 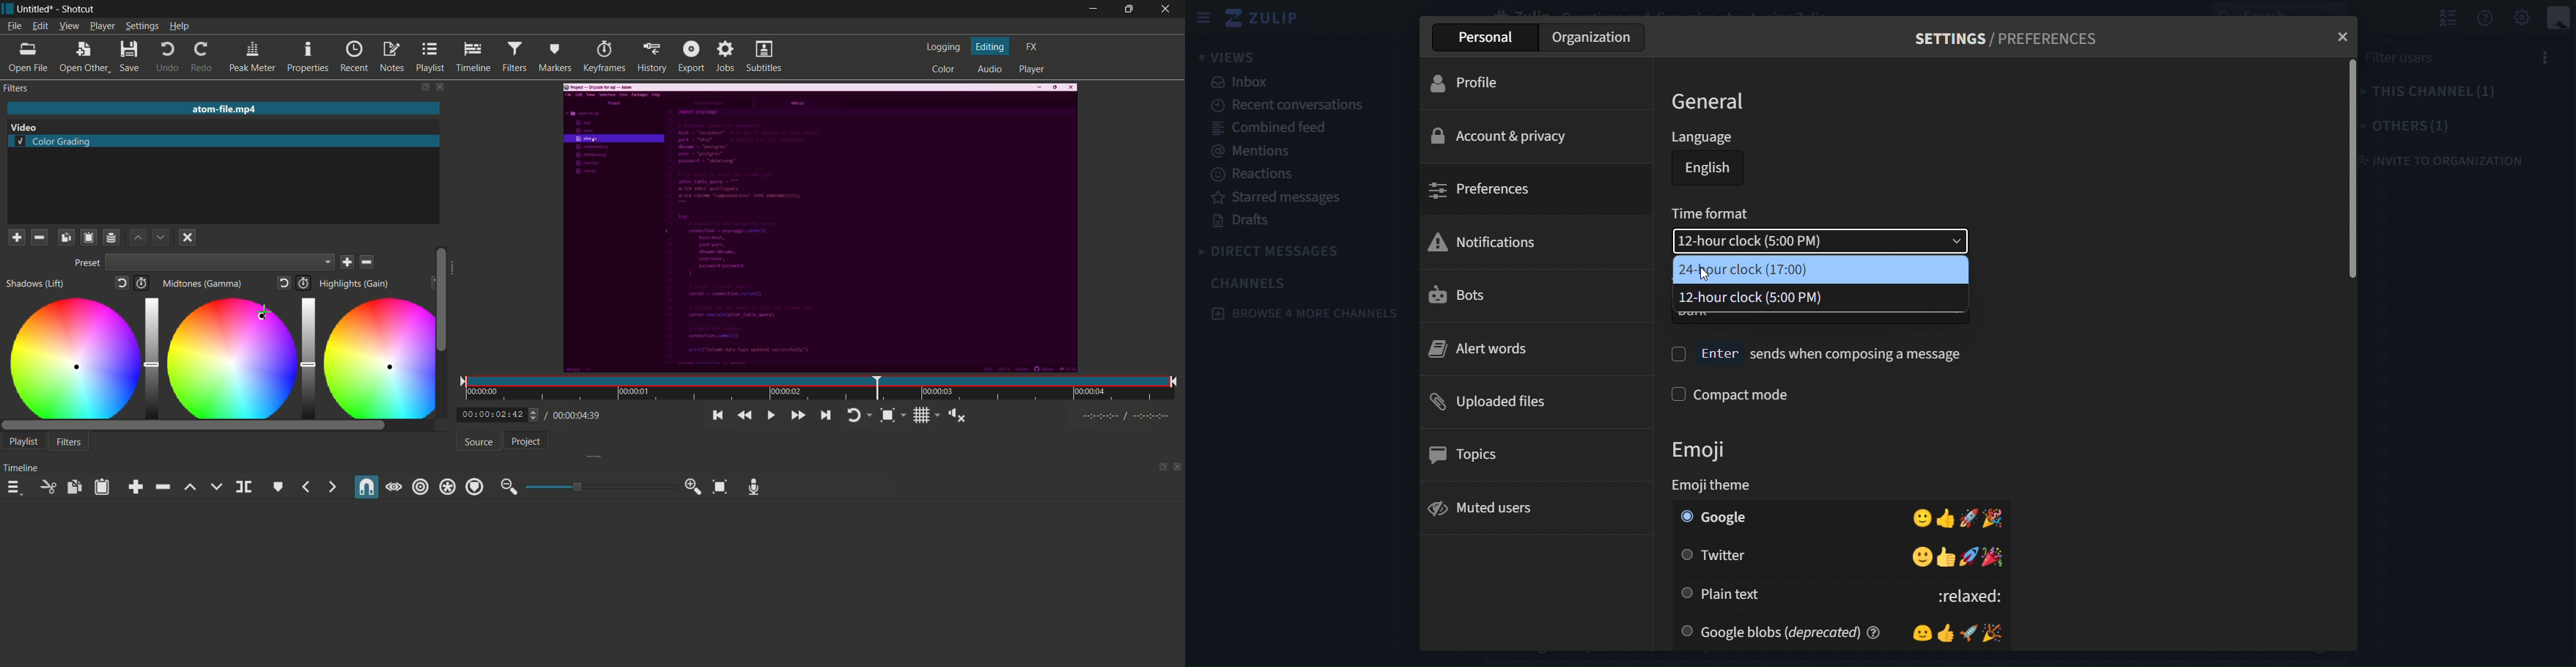 I want to click on minus, so click(x=38, y=237).